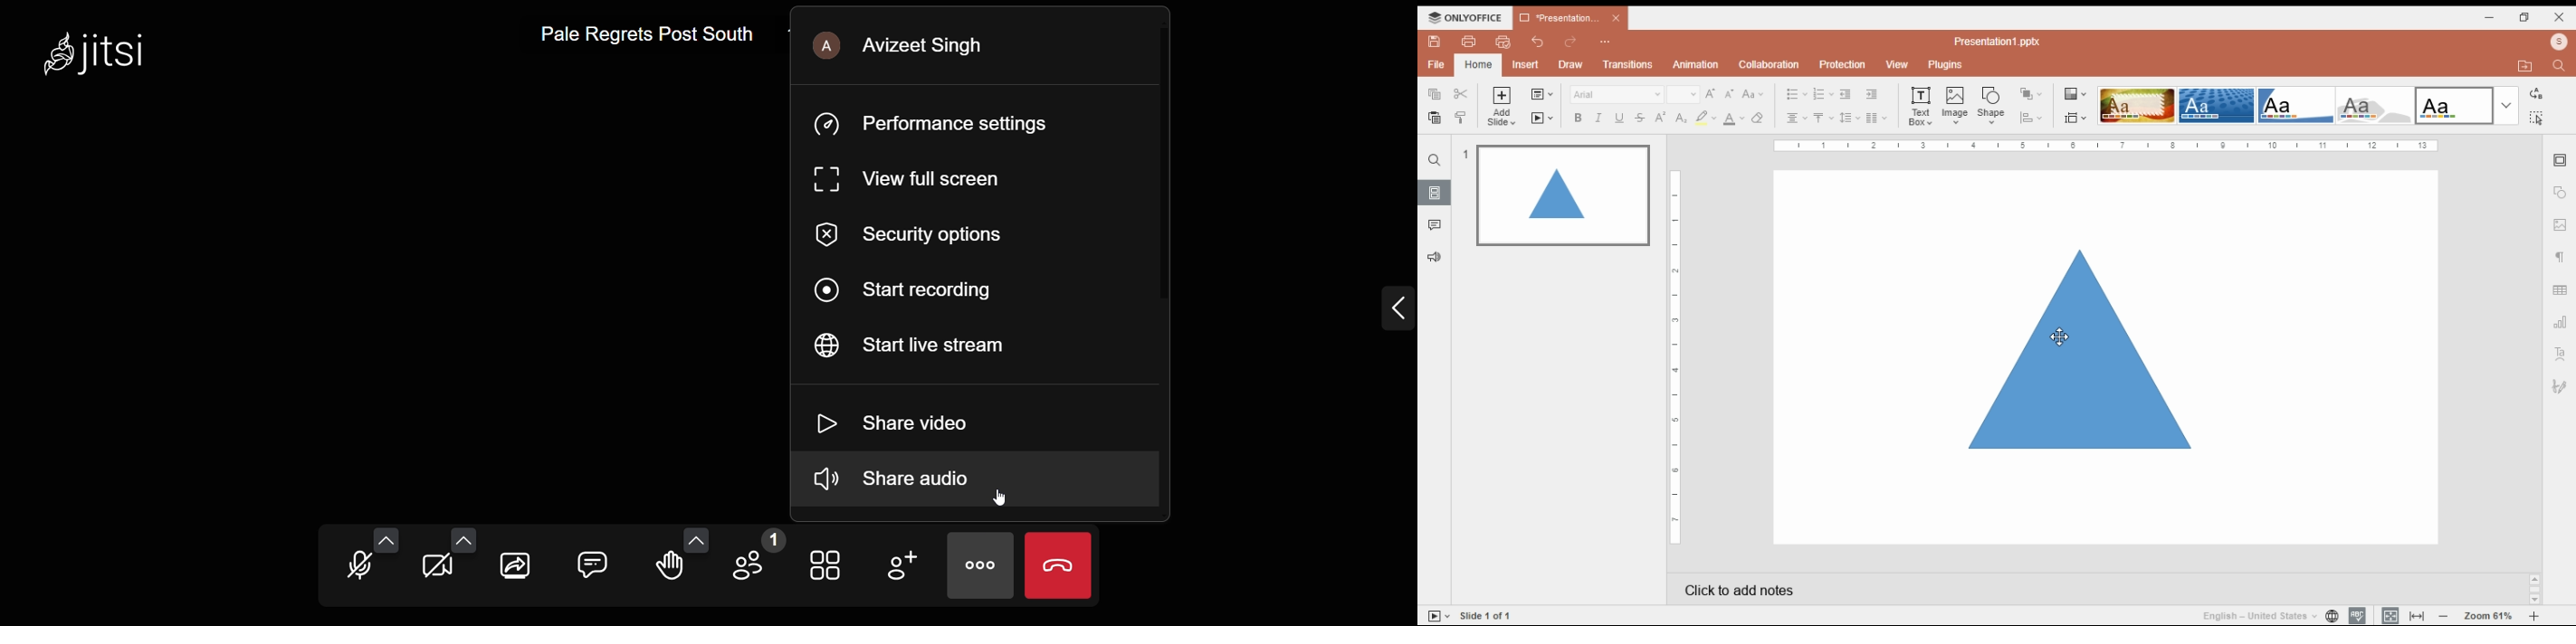 Image resolution: width=2576 pixels, height=644 pixels. What do you see at coordinates (1823, 117) in the screenshot?
I see `vertical alignments` at bounding box center [1823, 117].